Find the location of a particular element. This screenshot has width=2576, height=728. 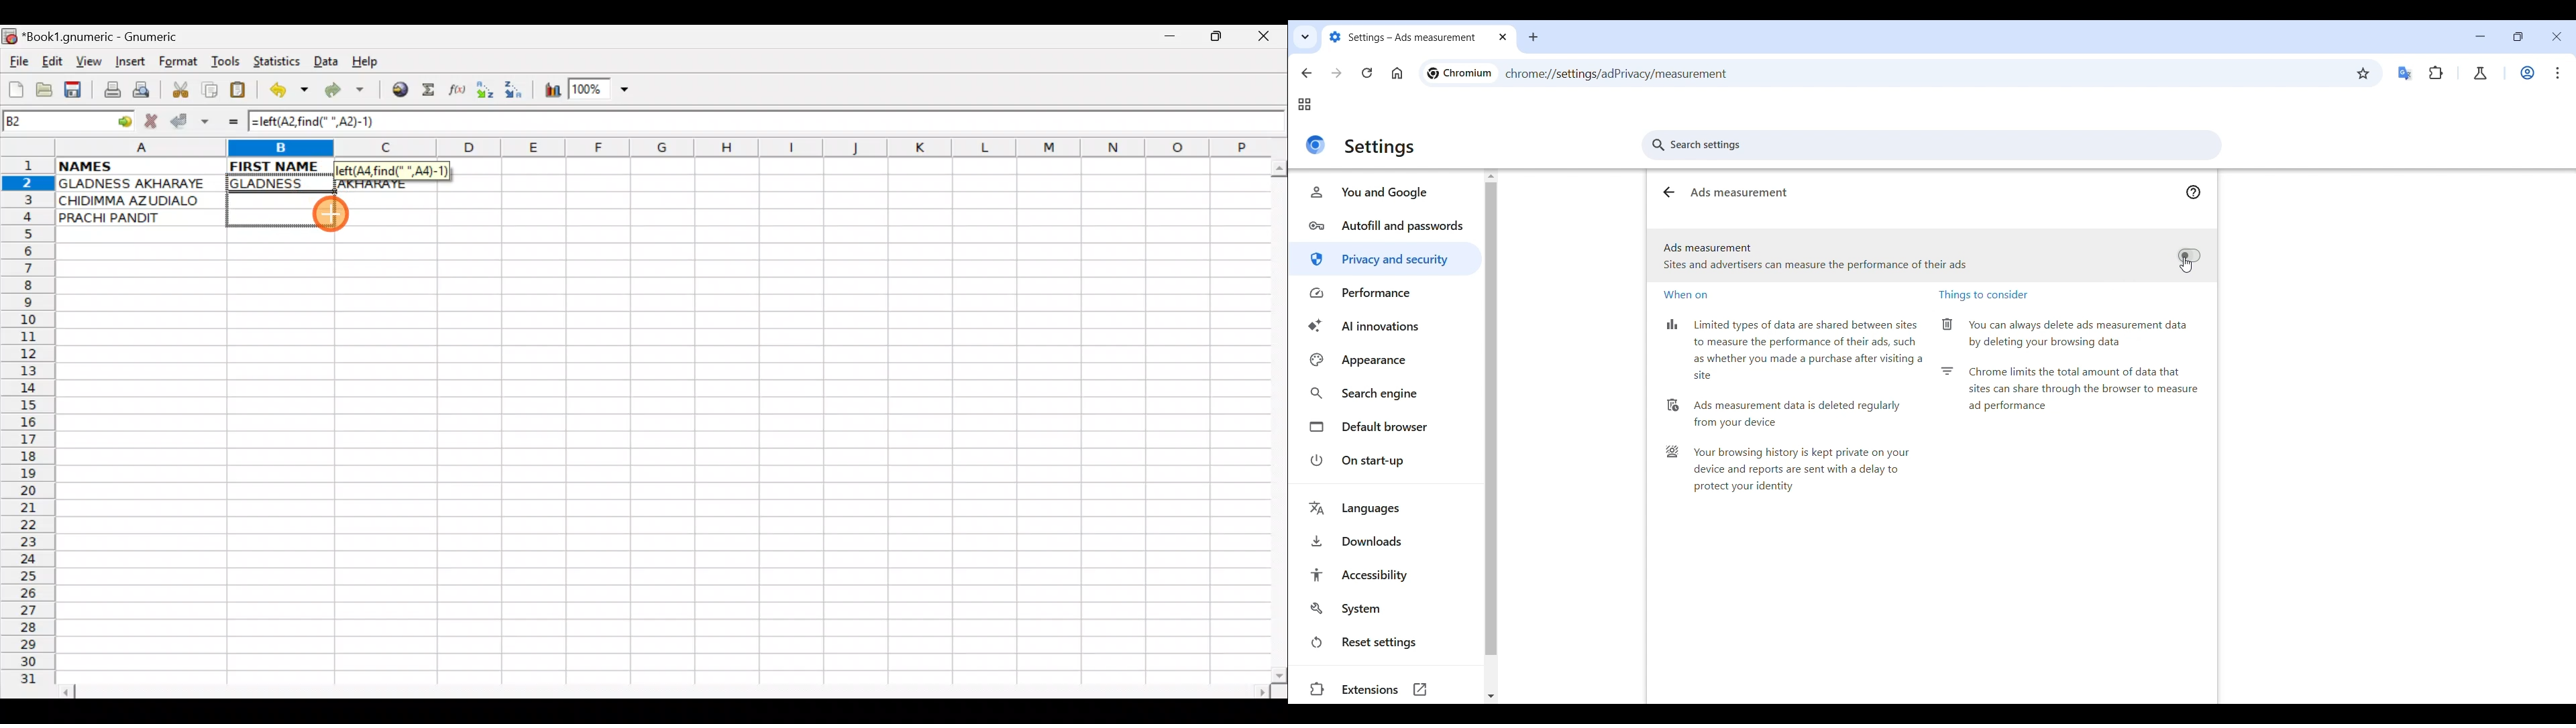

Limited types of data are shared between sites
to measure the performance of their ads, such
as whether you made a purchase after visiting a
site is located at coordinates (1794, 349).